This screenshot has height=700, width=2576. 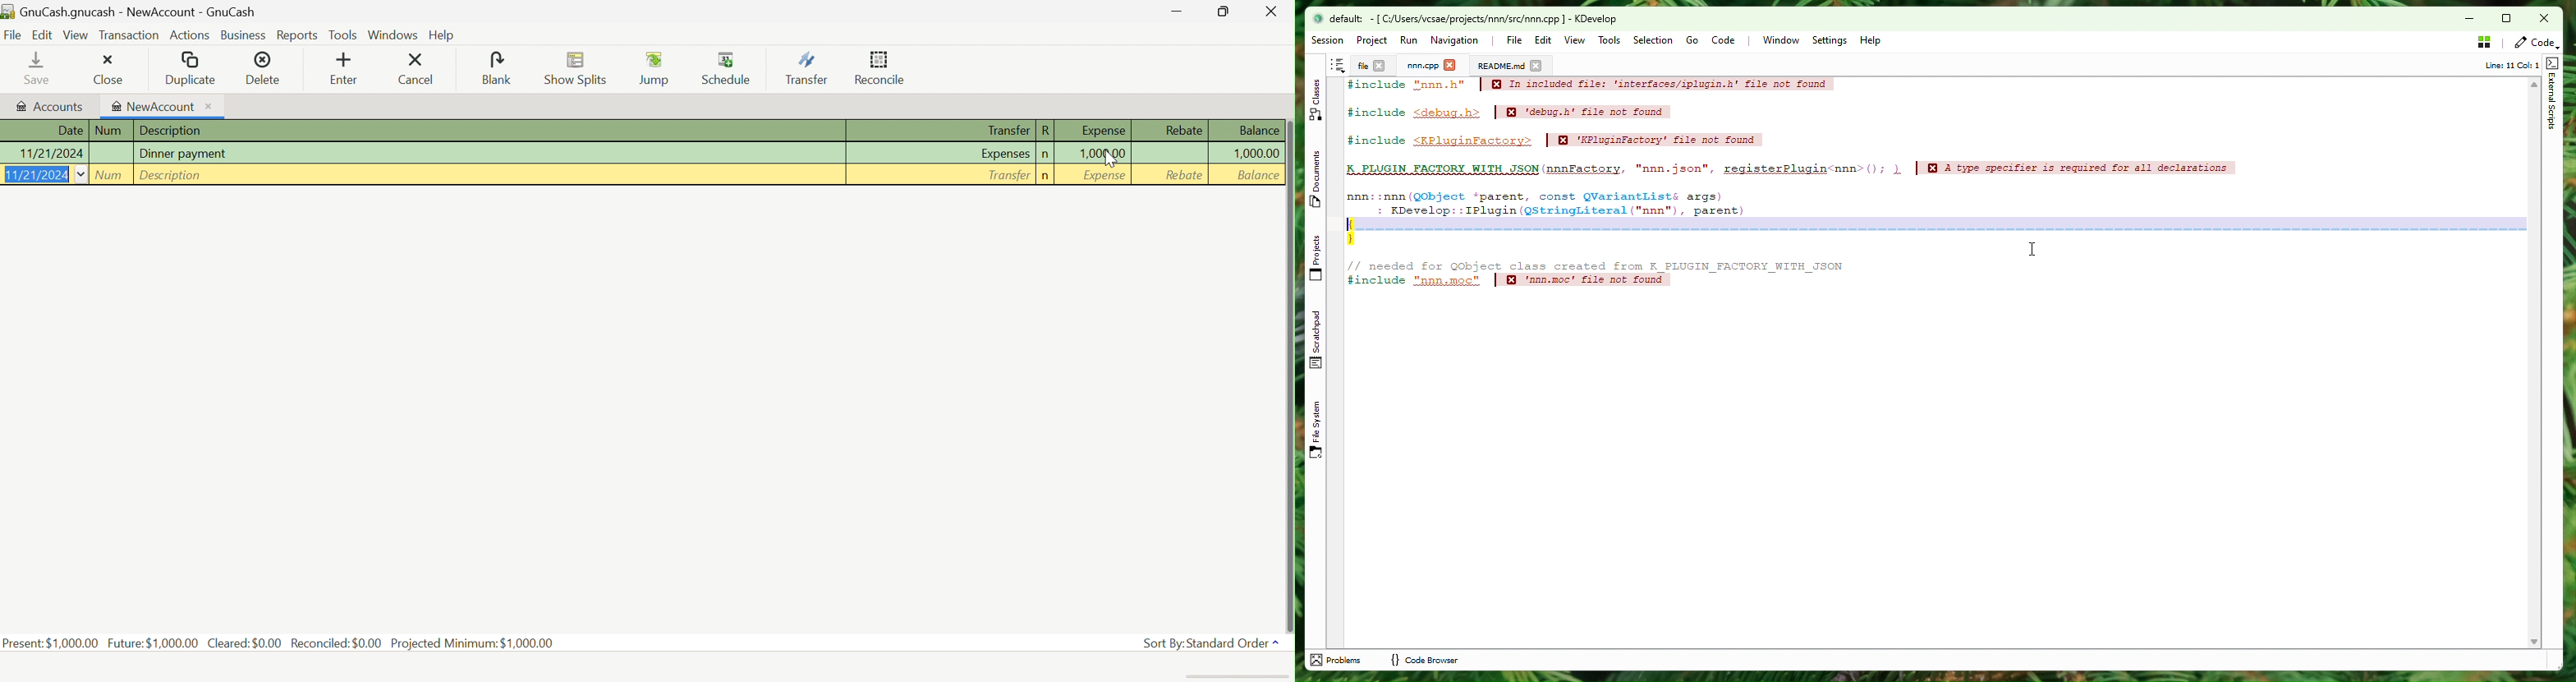 What do you see at coordinates (71, 129) in the screenshot?
I see `` at bounding box center [71, 129].